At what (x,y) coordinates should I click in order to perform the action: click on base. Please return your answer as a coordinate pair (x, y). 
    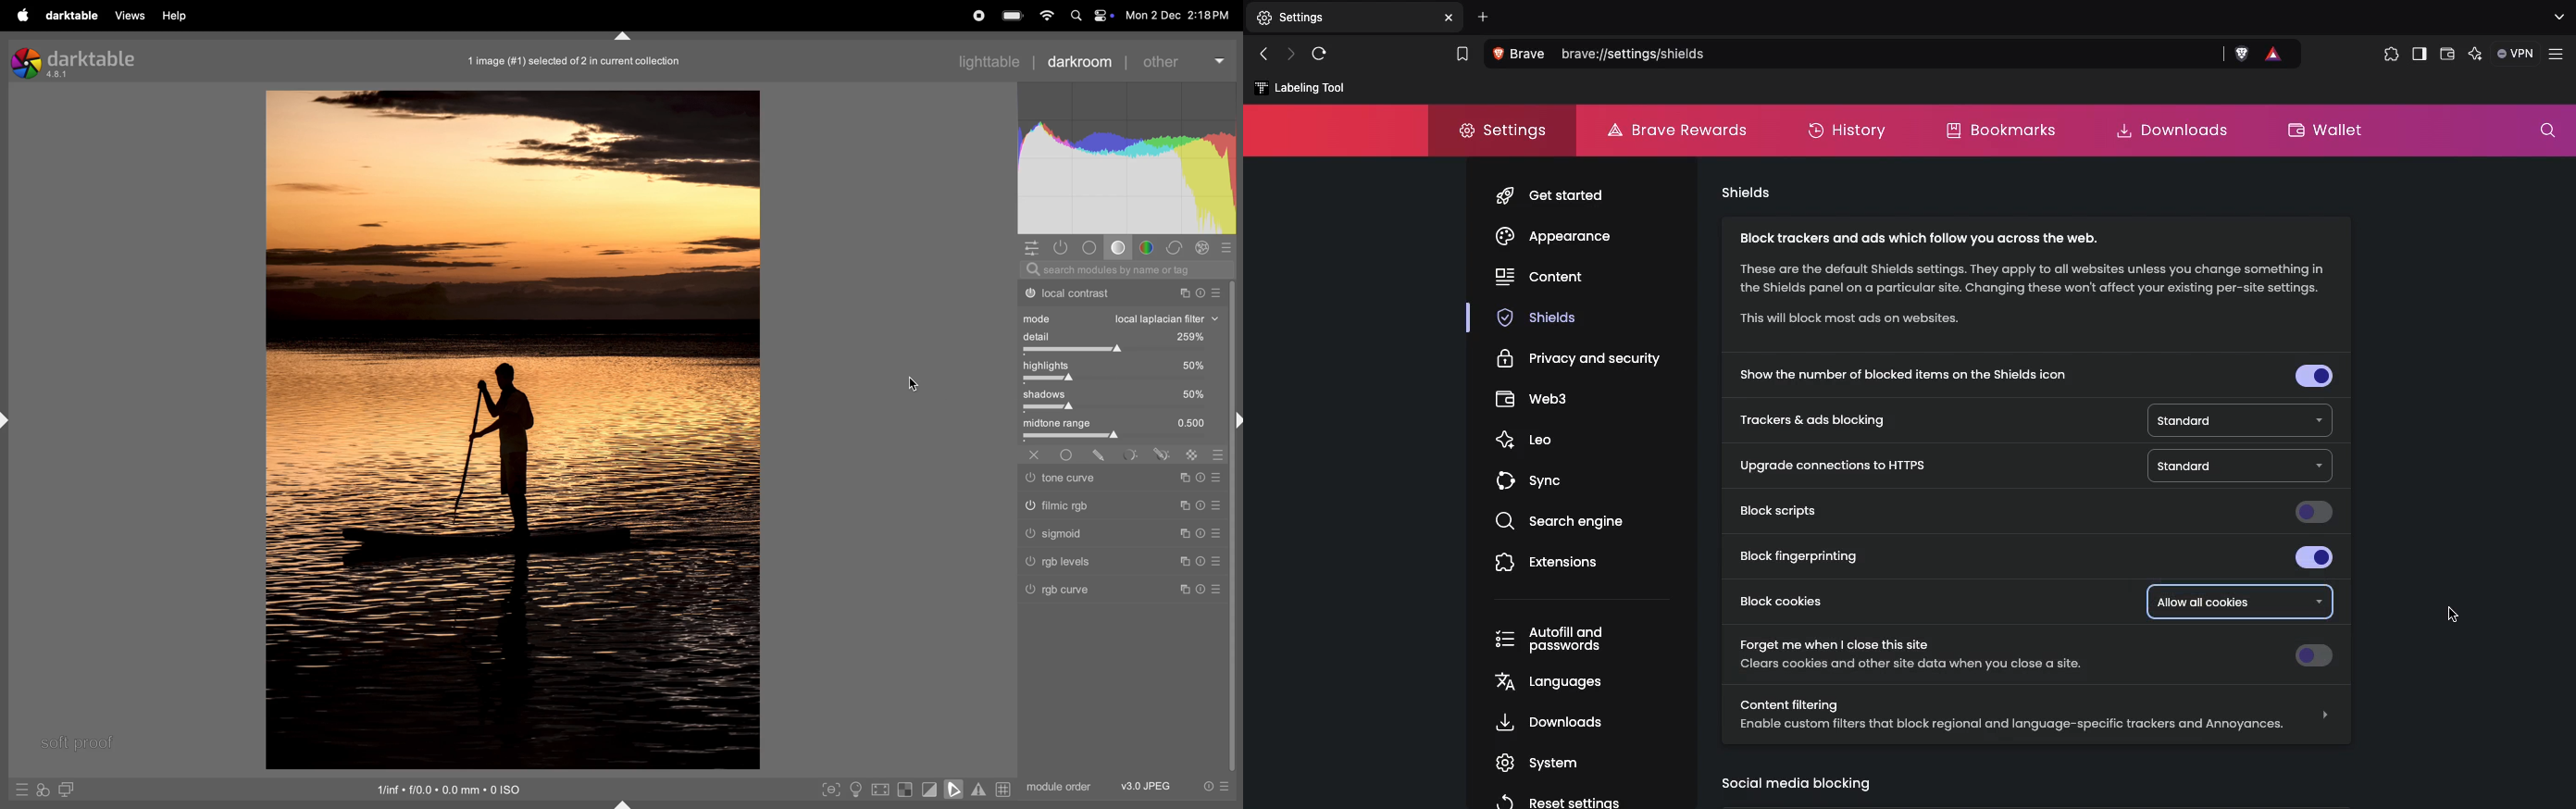
    Looking at the image, I should click on (1090, 247).